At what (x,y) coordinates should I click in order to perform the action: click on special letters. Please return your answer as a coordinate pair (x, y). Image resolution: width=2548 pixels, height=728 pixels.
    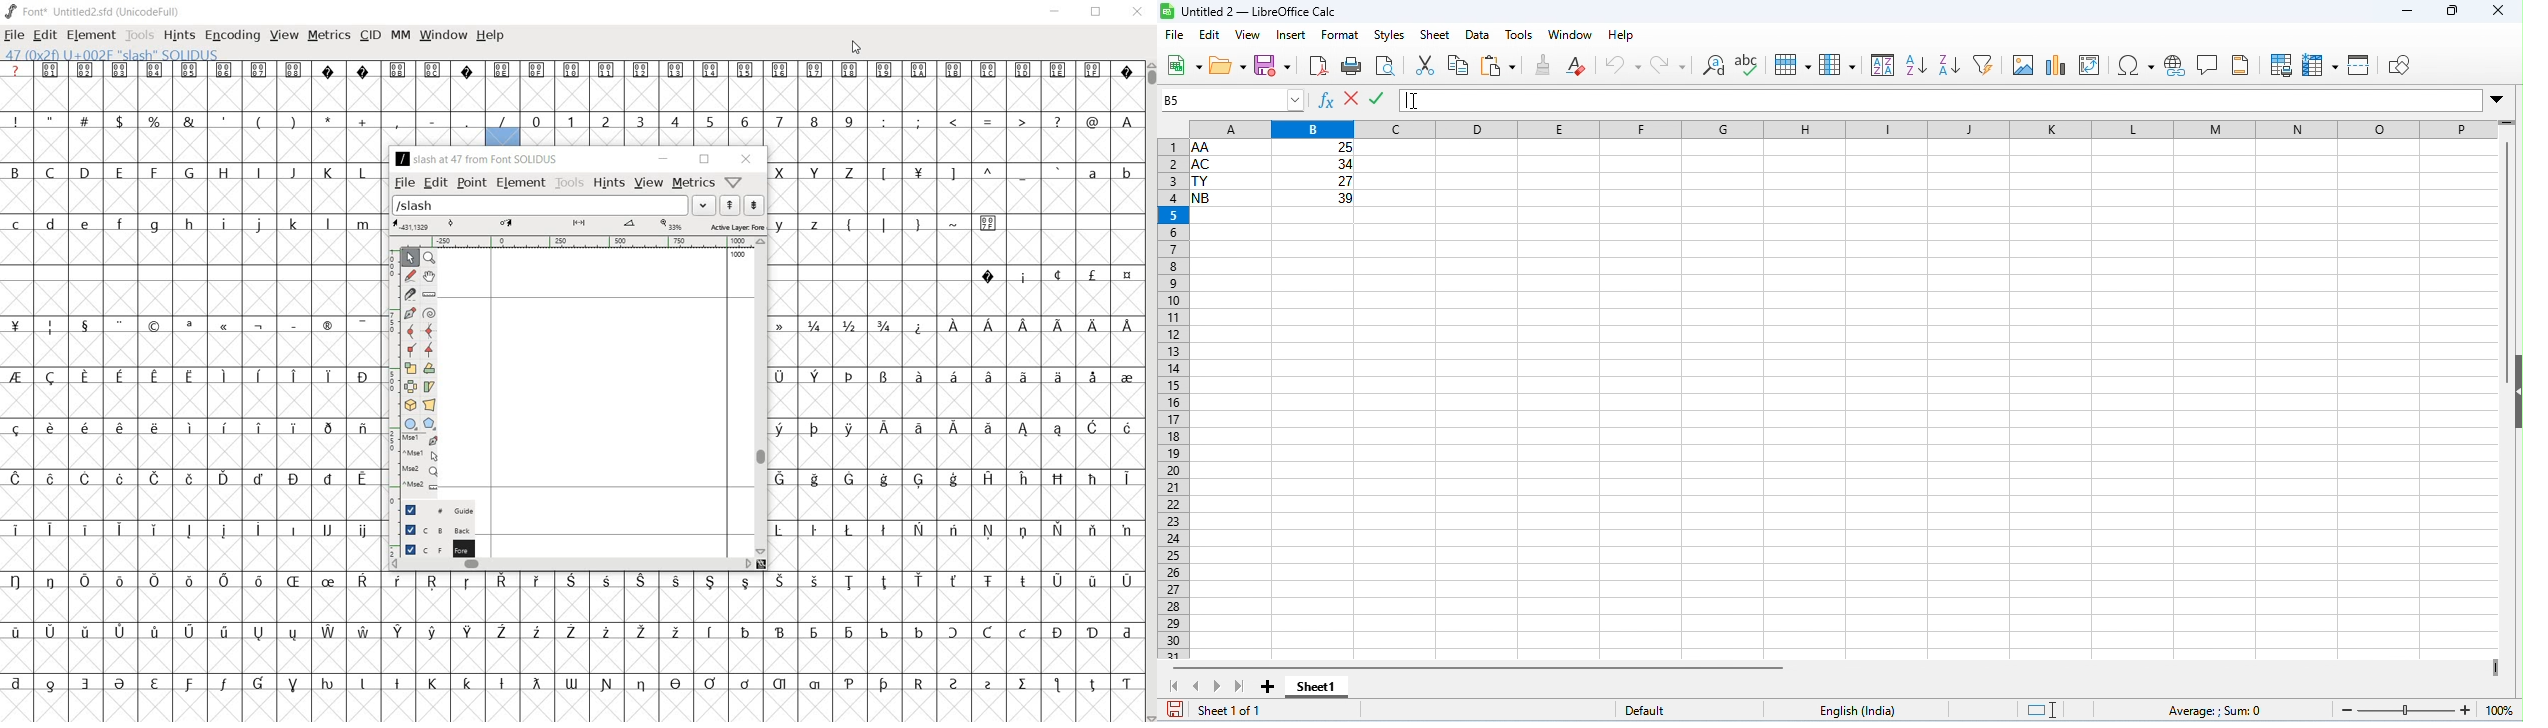
    Looking at the image, I should click on (955, 375).